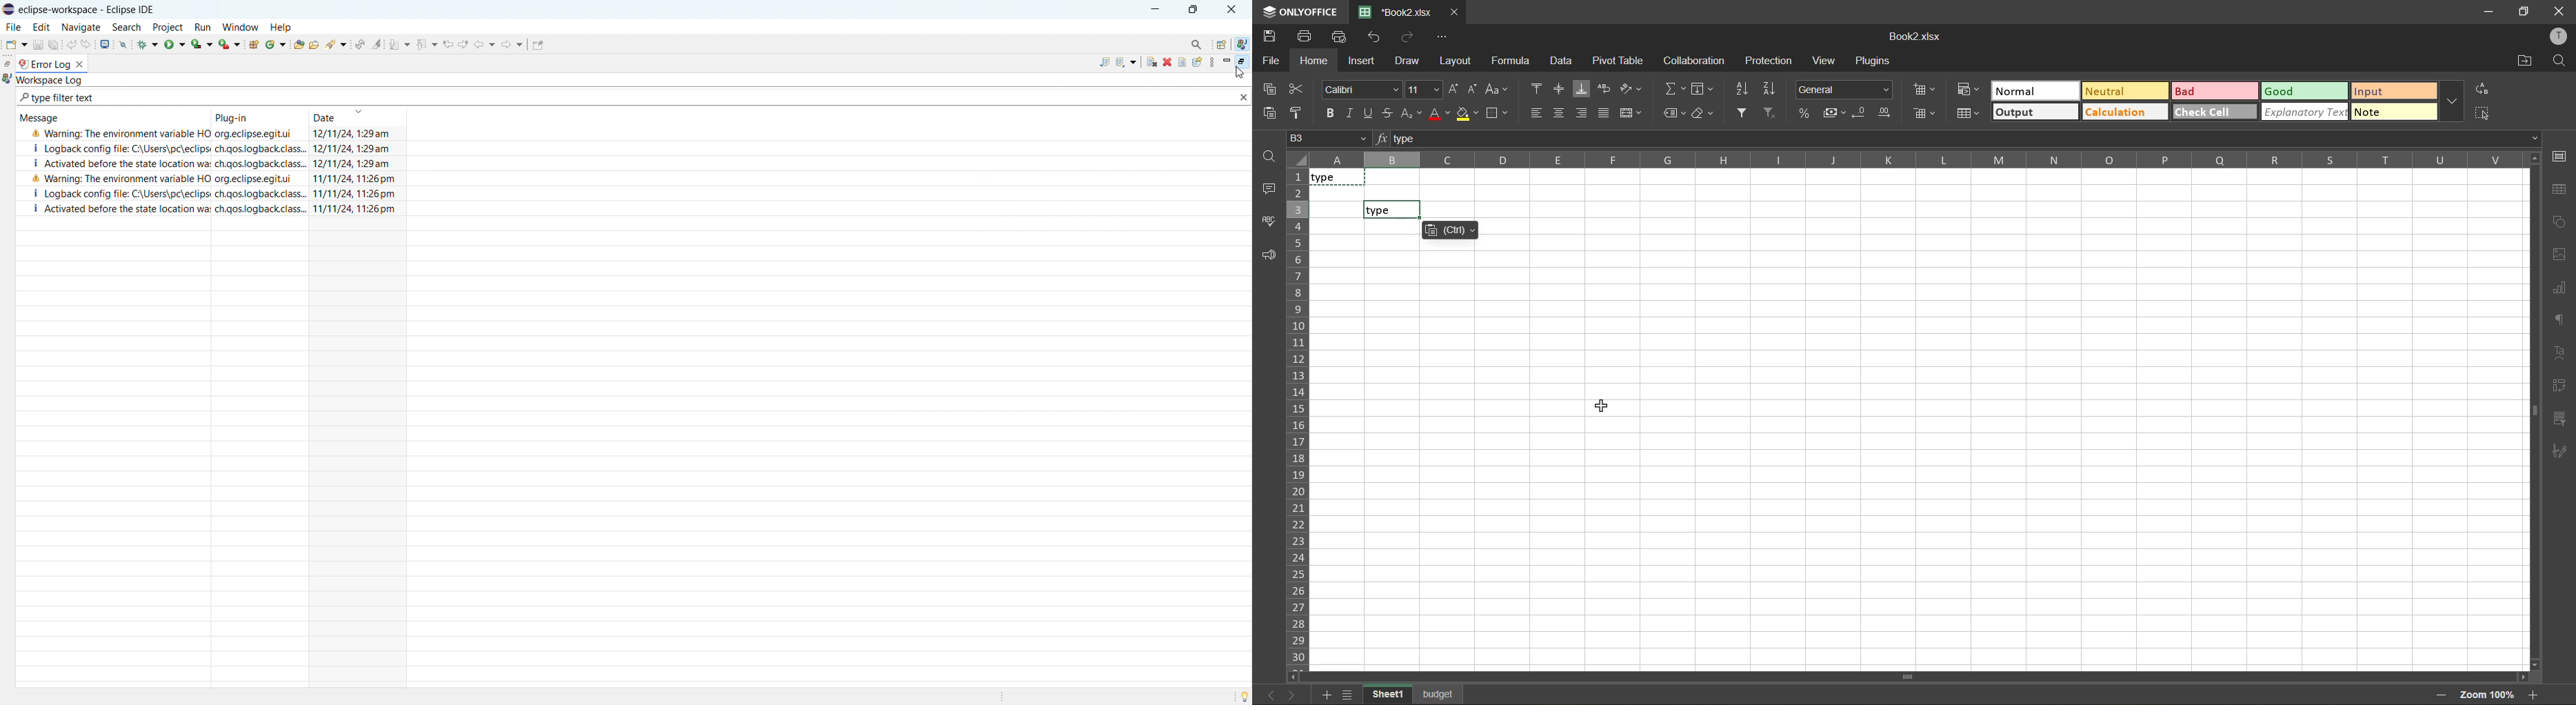  What do you see at coordinates (1298, 419) in the screenshot?
I see `row numbers` at bounding box center [1298, 419].